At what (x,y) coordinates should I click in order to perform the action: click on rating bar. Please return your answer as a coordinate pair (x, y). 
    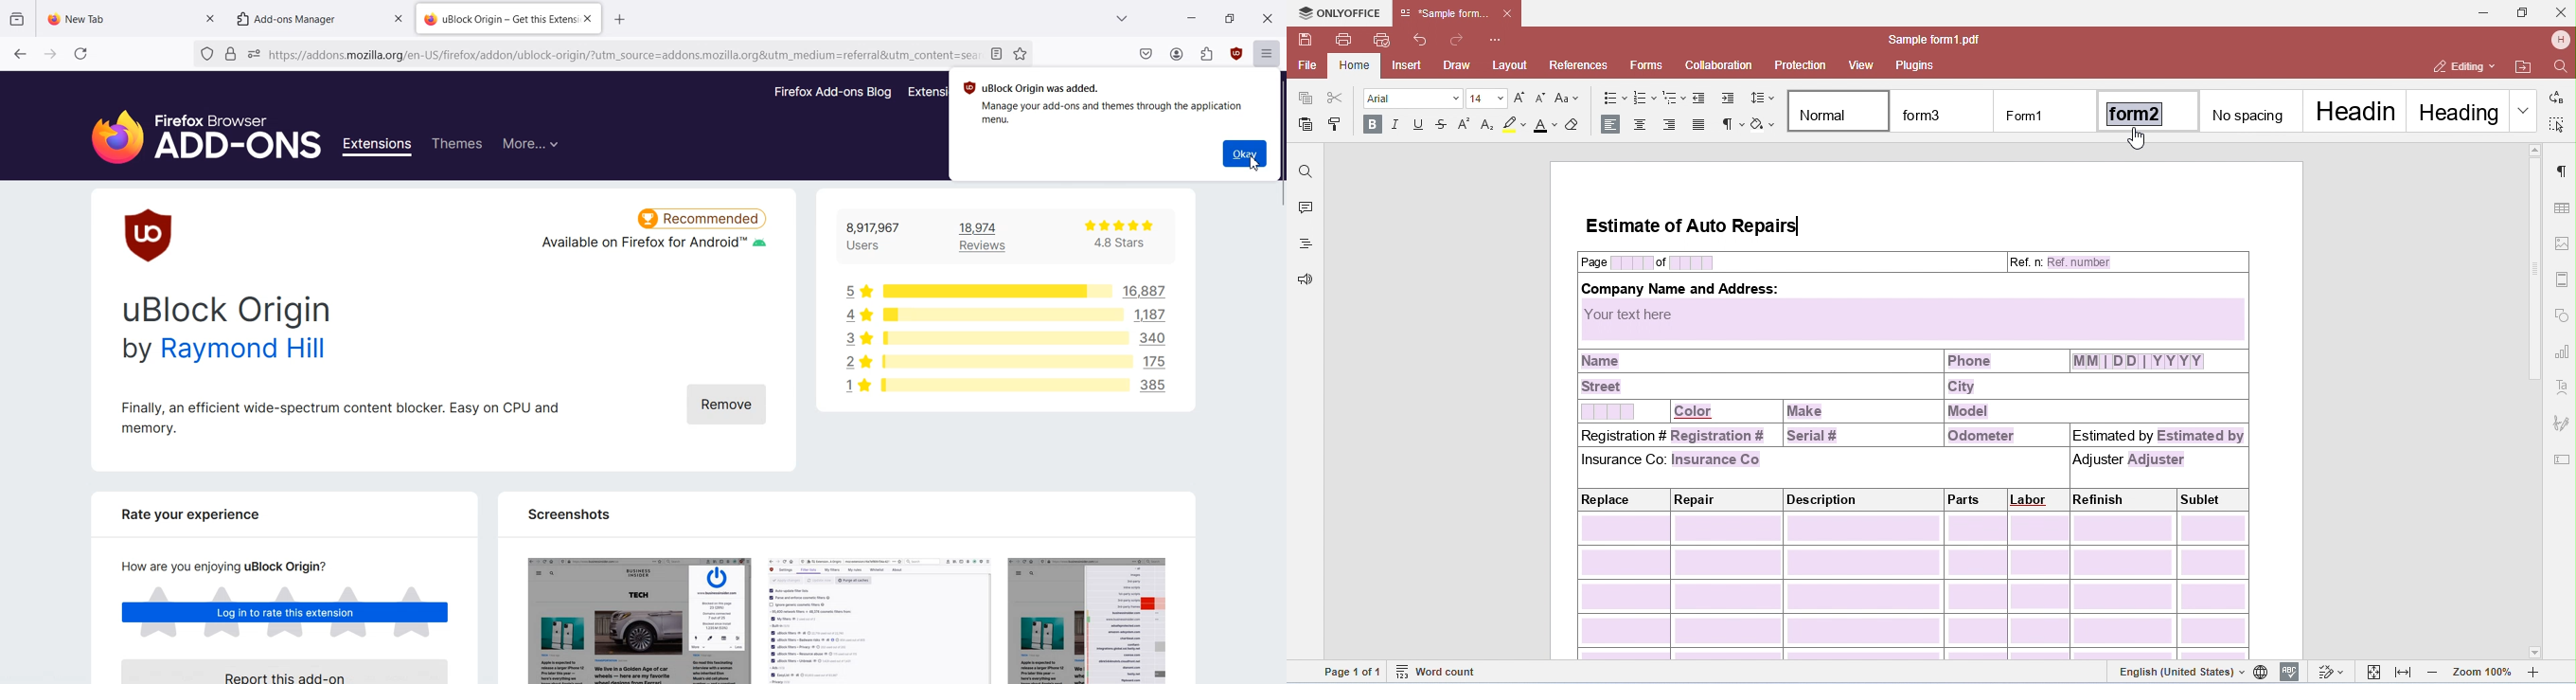
    Looking at the image, I should click on (993, 290).